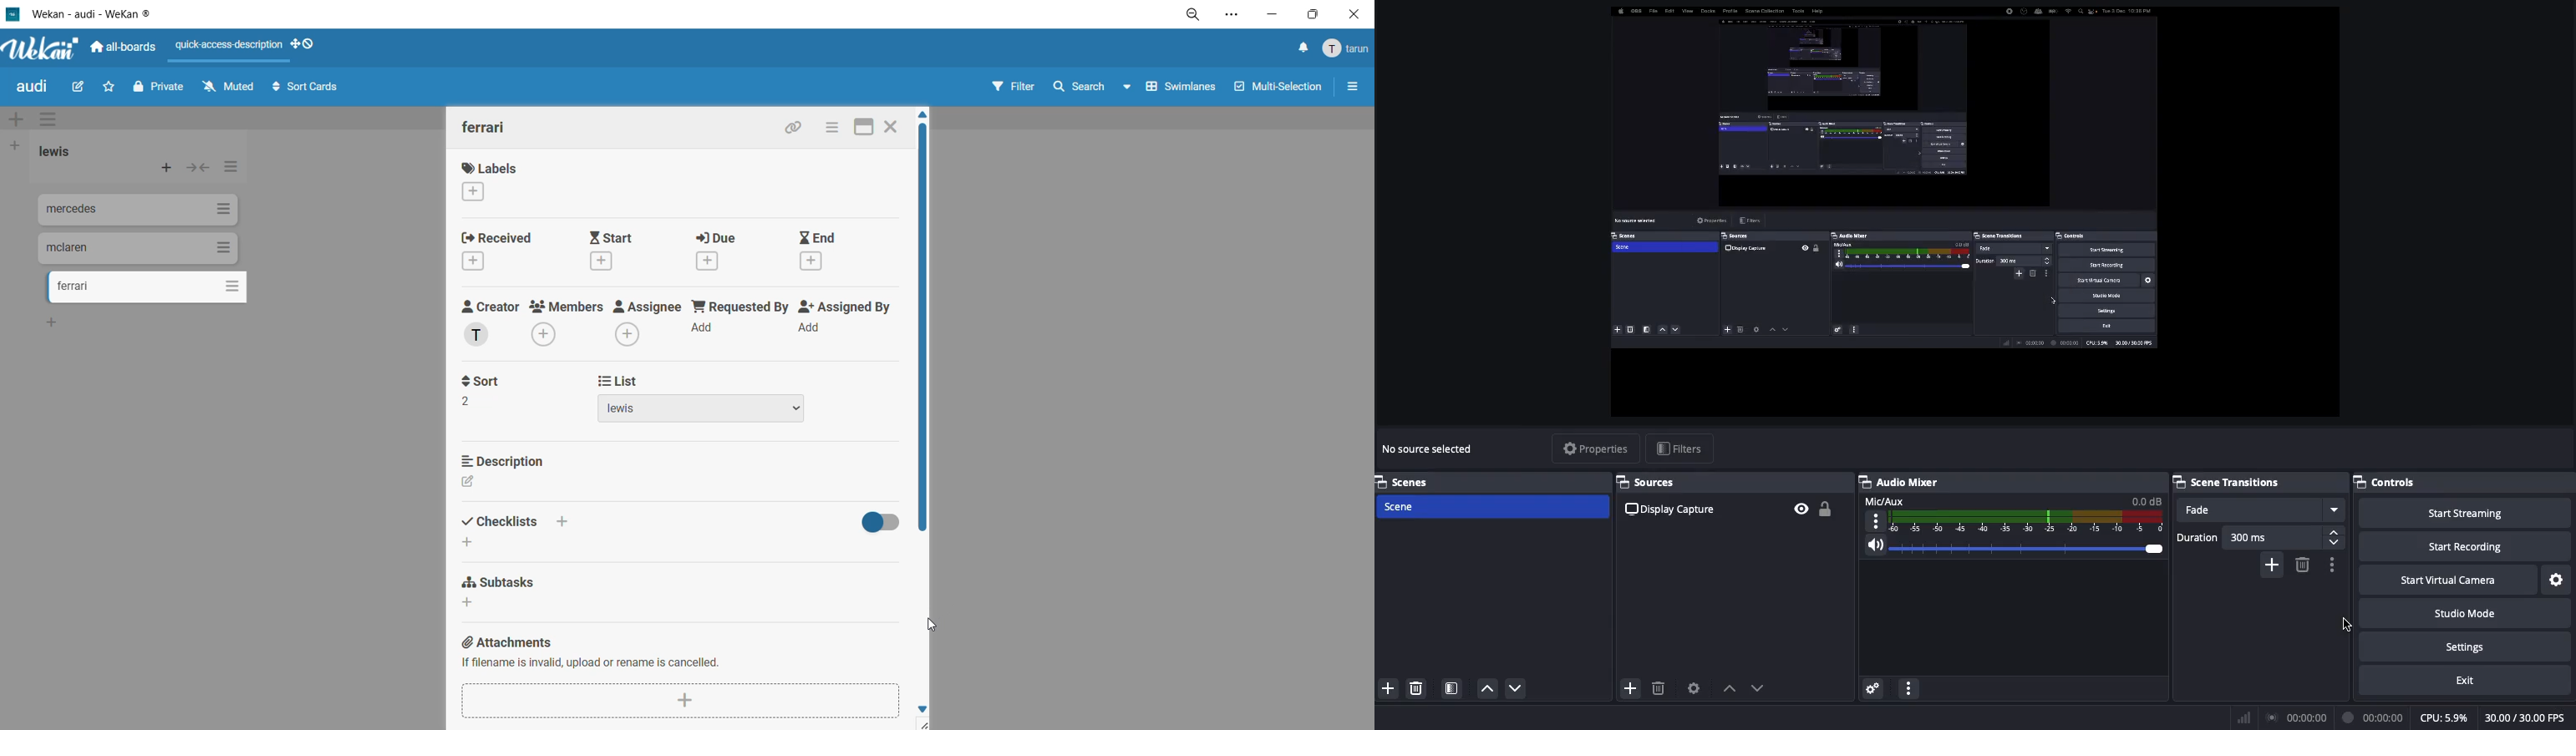  Describe the element at coordinates (1660, 688) in the screenshot. I see `Delete` at that location.